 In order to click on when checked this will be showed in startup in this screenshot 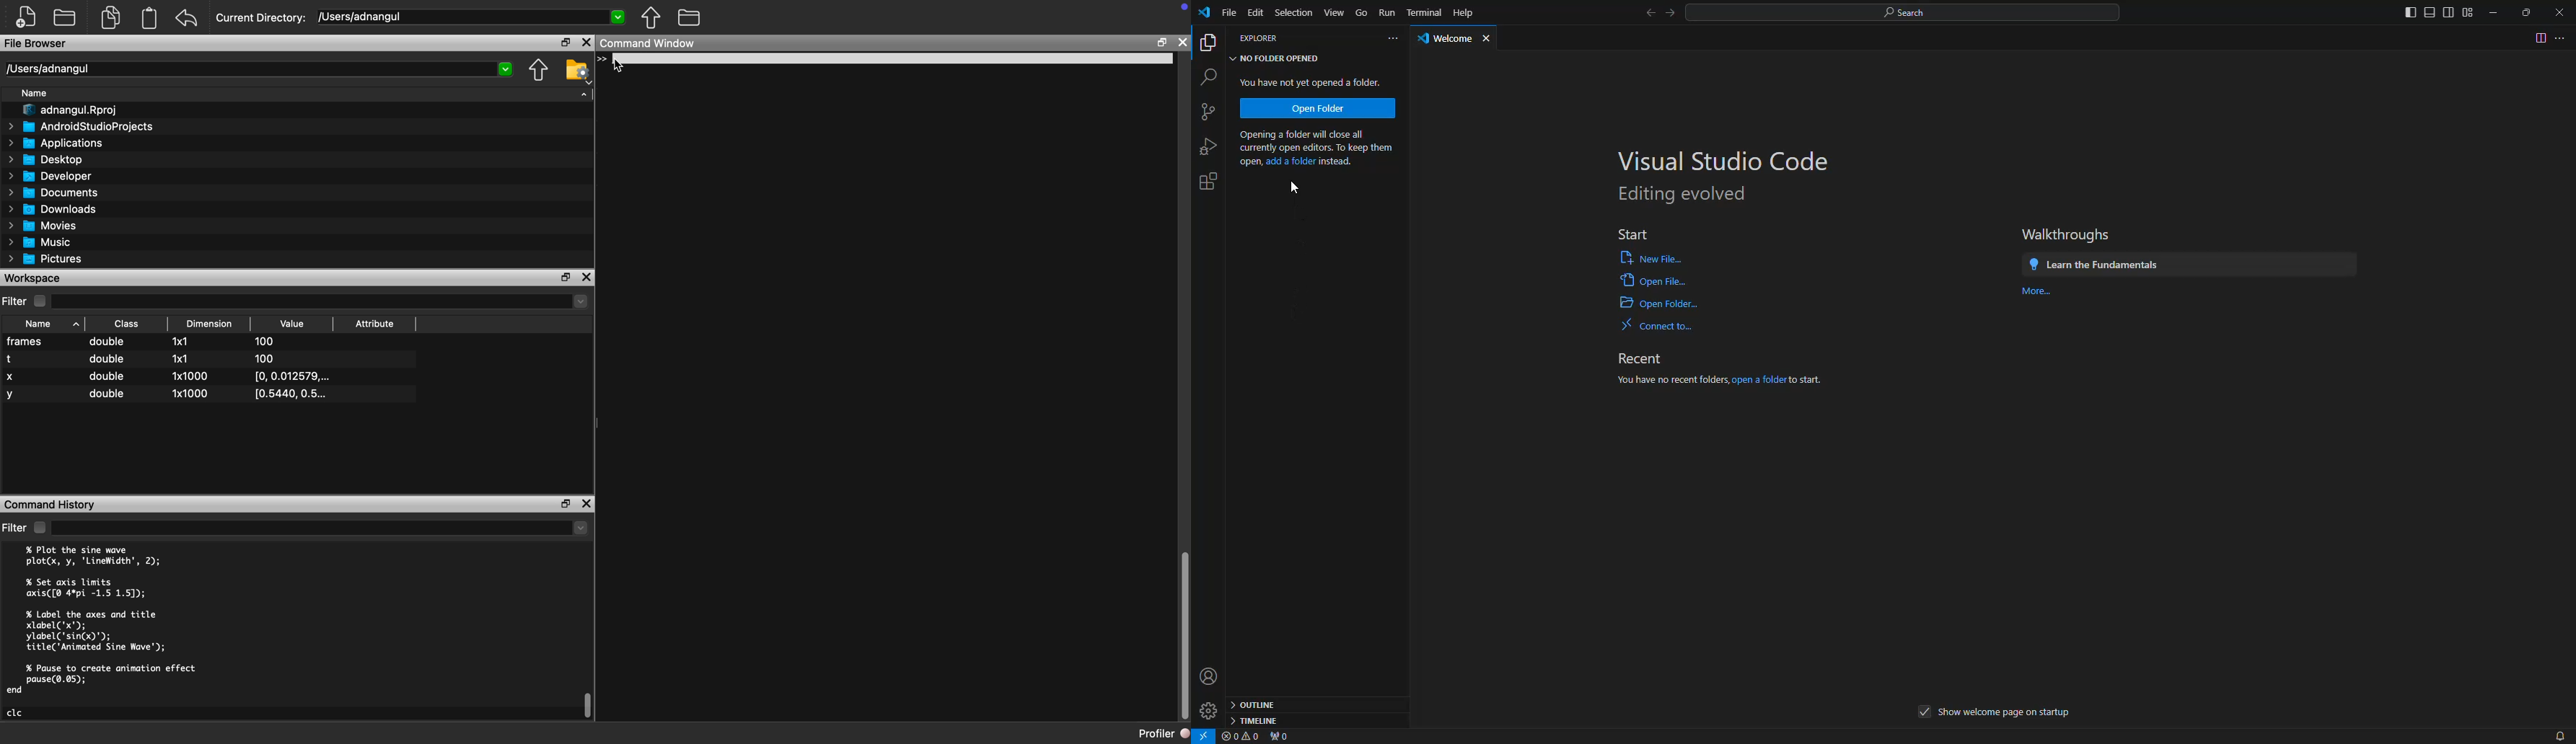, I will do `click(1925, 712)`.